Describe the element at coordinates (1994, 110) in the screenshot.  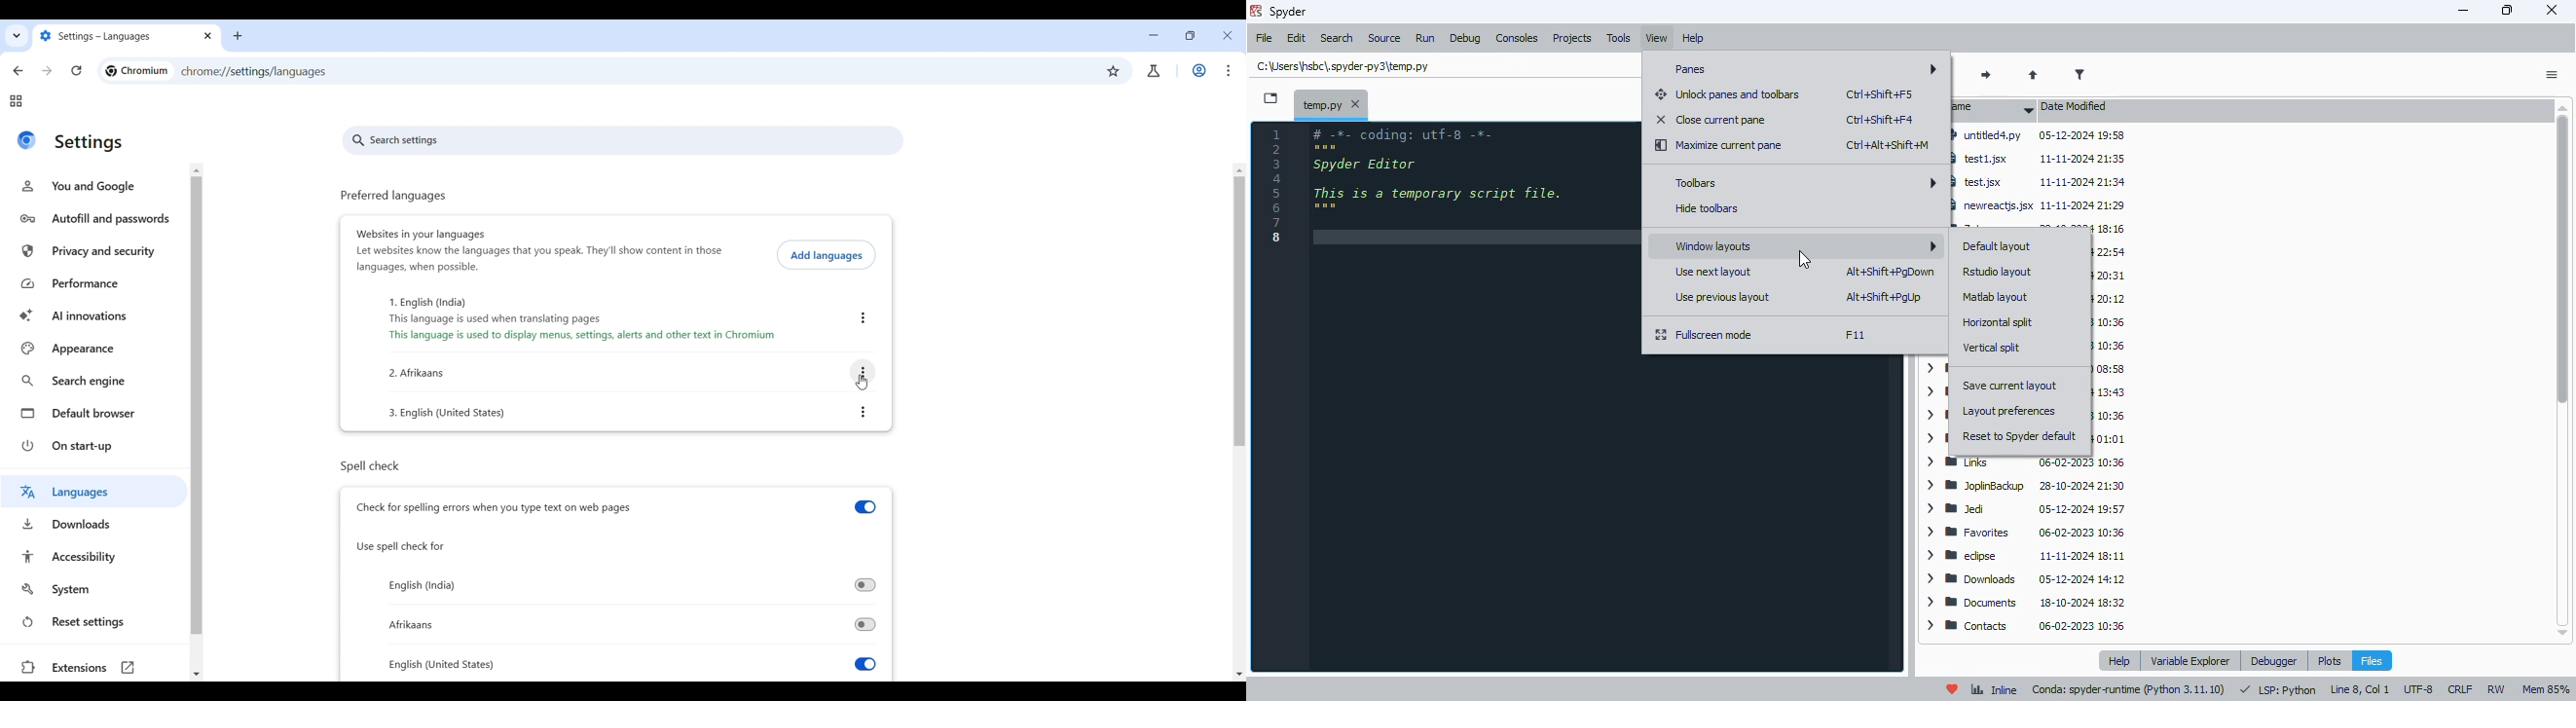
I see `name` at that location.